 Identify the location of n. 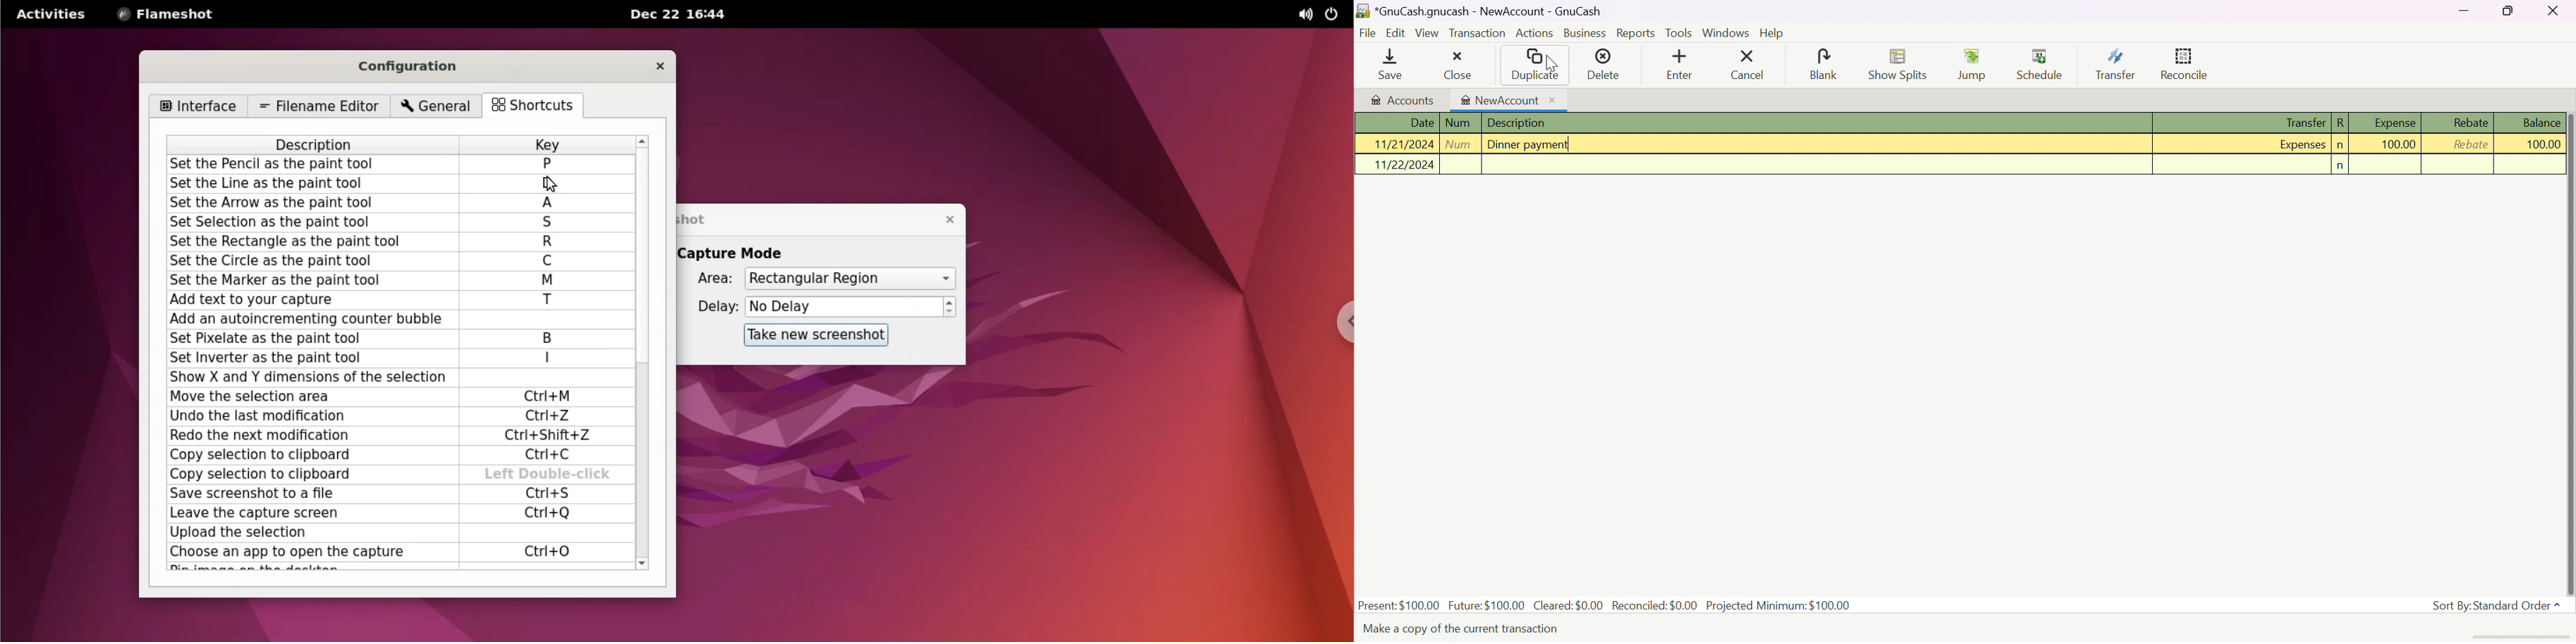
(2343, 166).